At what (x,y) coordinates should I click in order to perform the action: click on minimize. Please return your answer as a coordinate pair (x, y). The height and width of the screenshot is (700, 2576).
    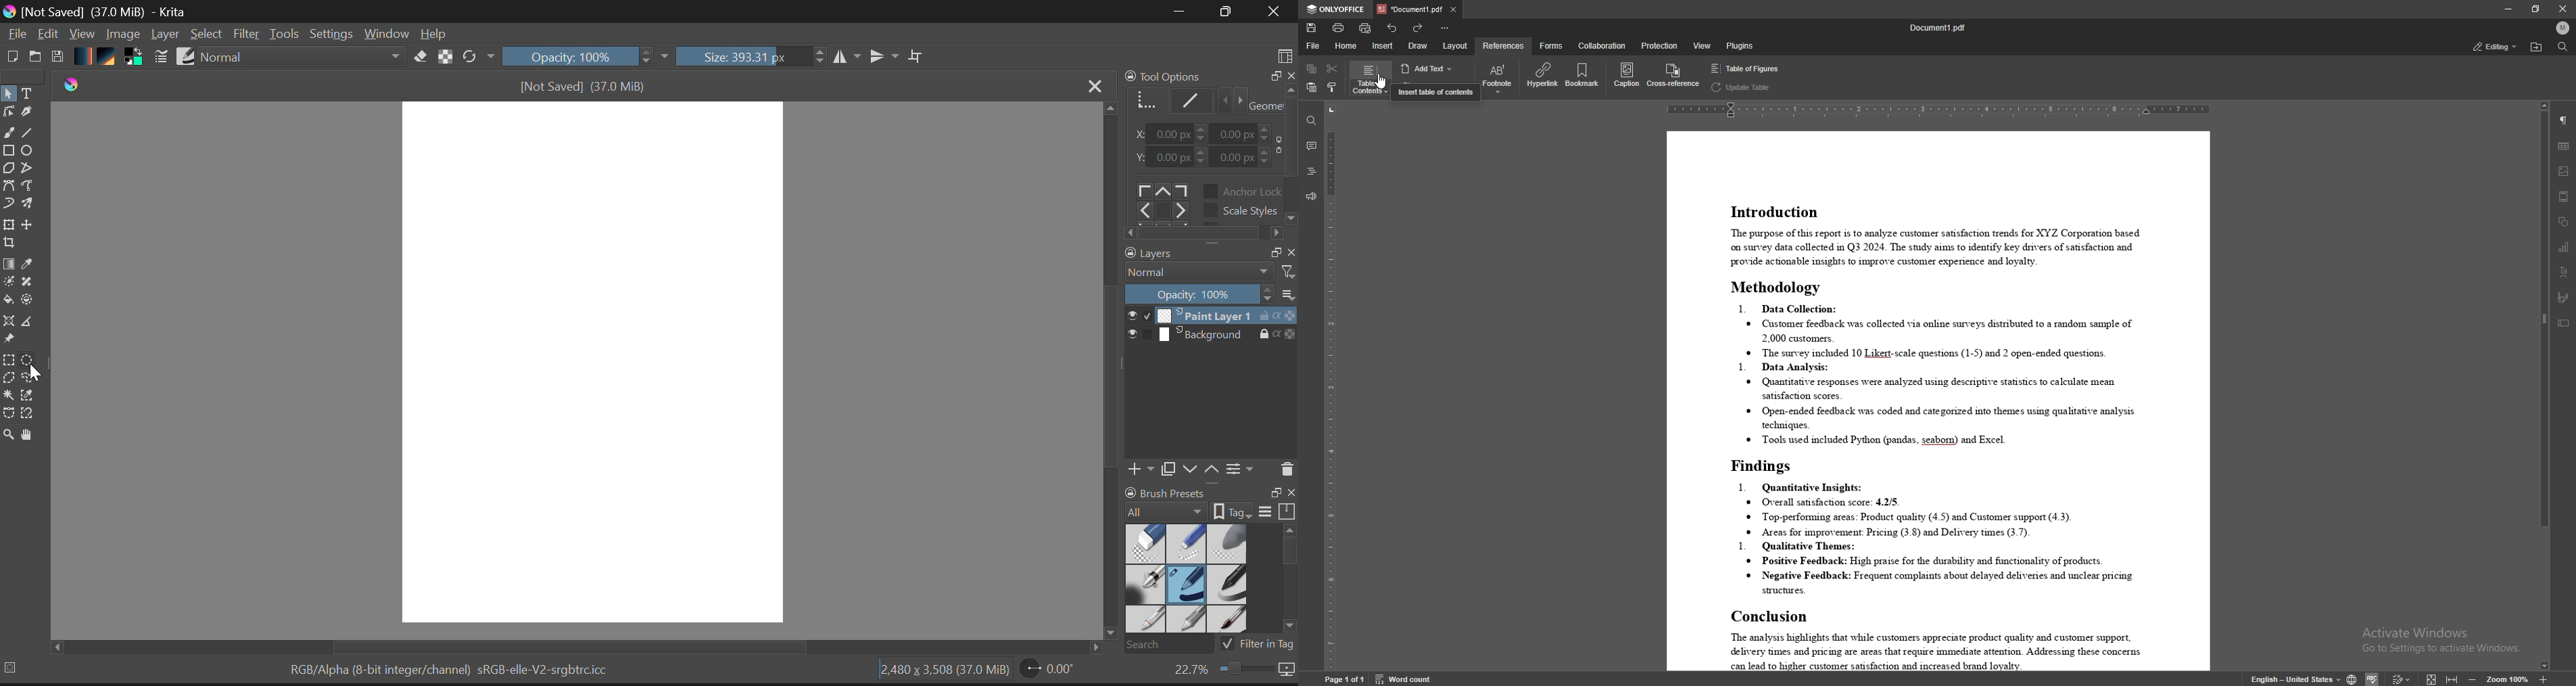
    Looking at the image, I should click on (2508, 9).